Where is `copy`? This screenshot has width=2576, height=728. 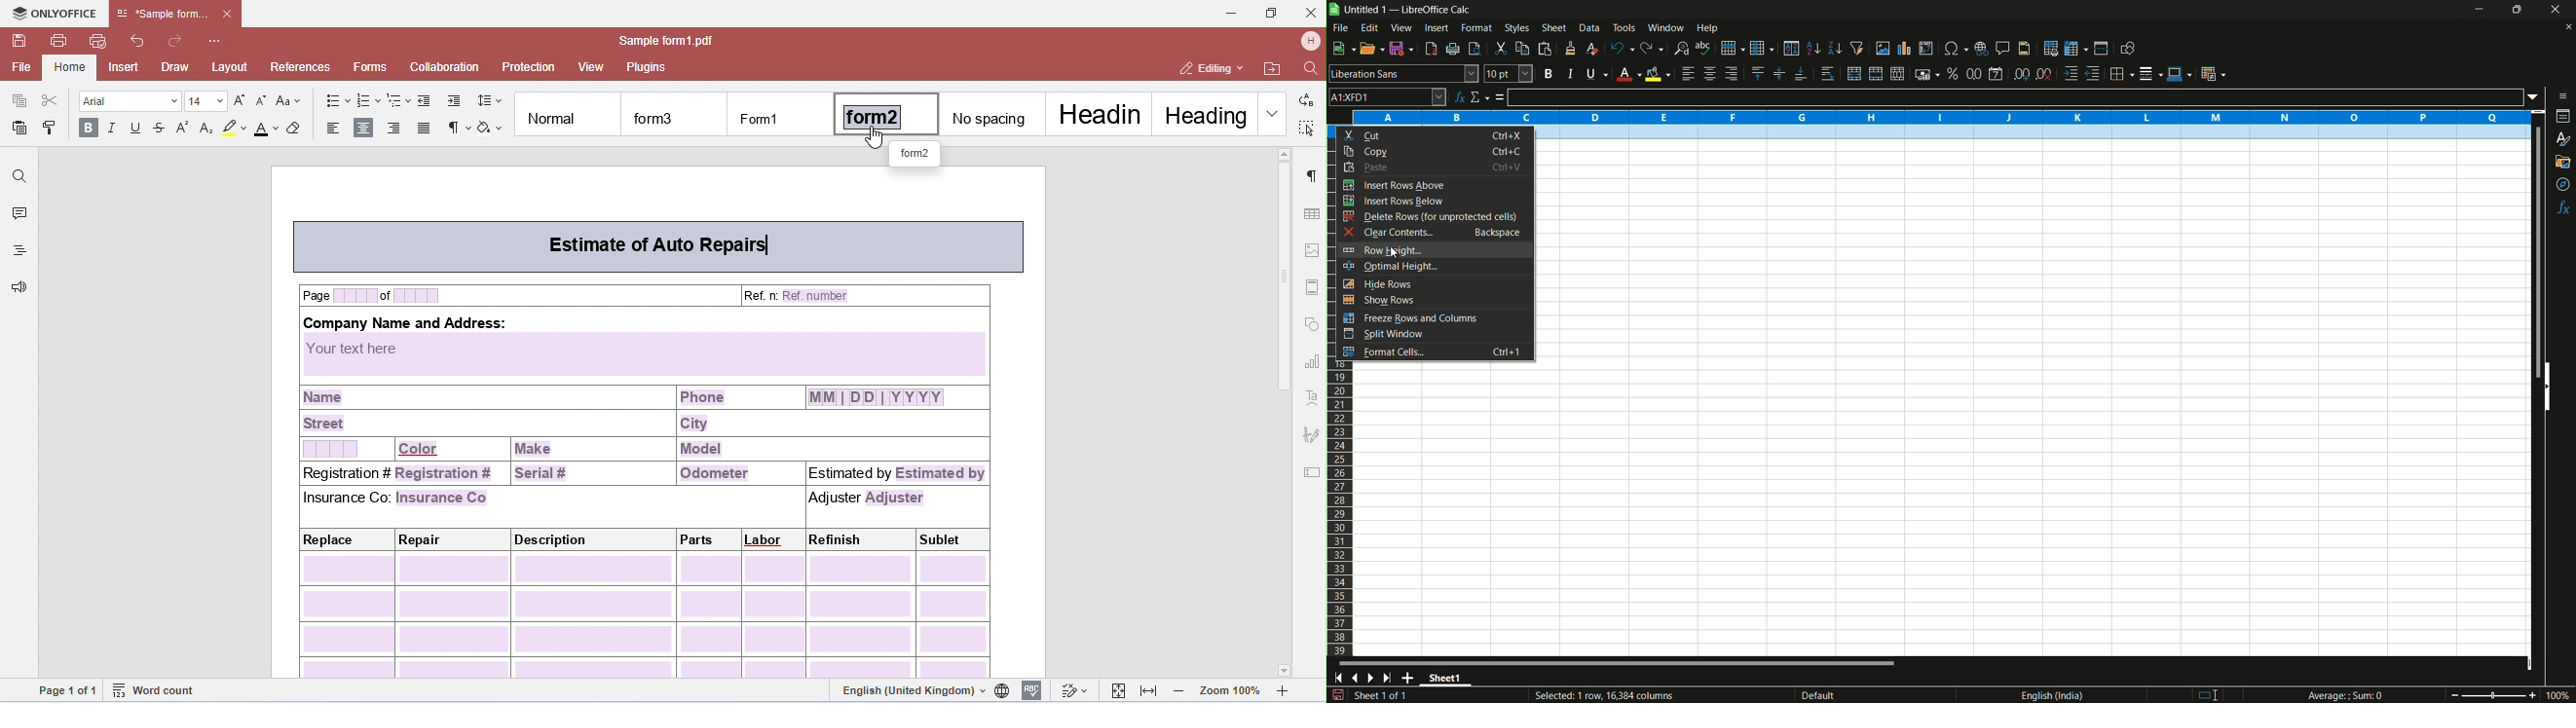 copy is located at coordinates (1521, 48).